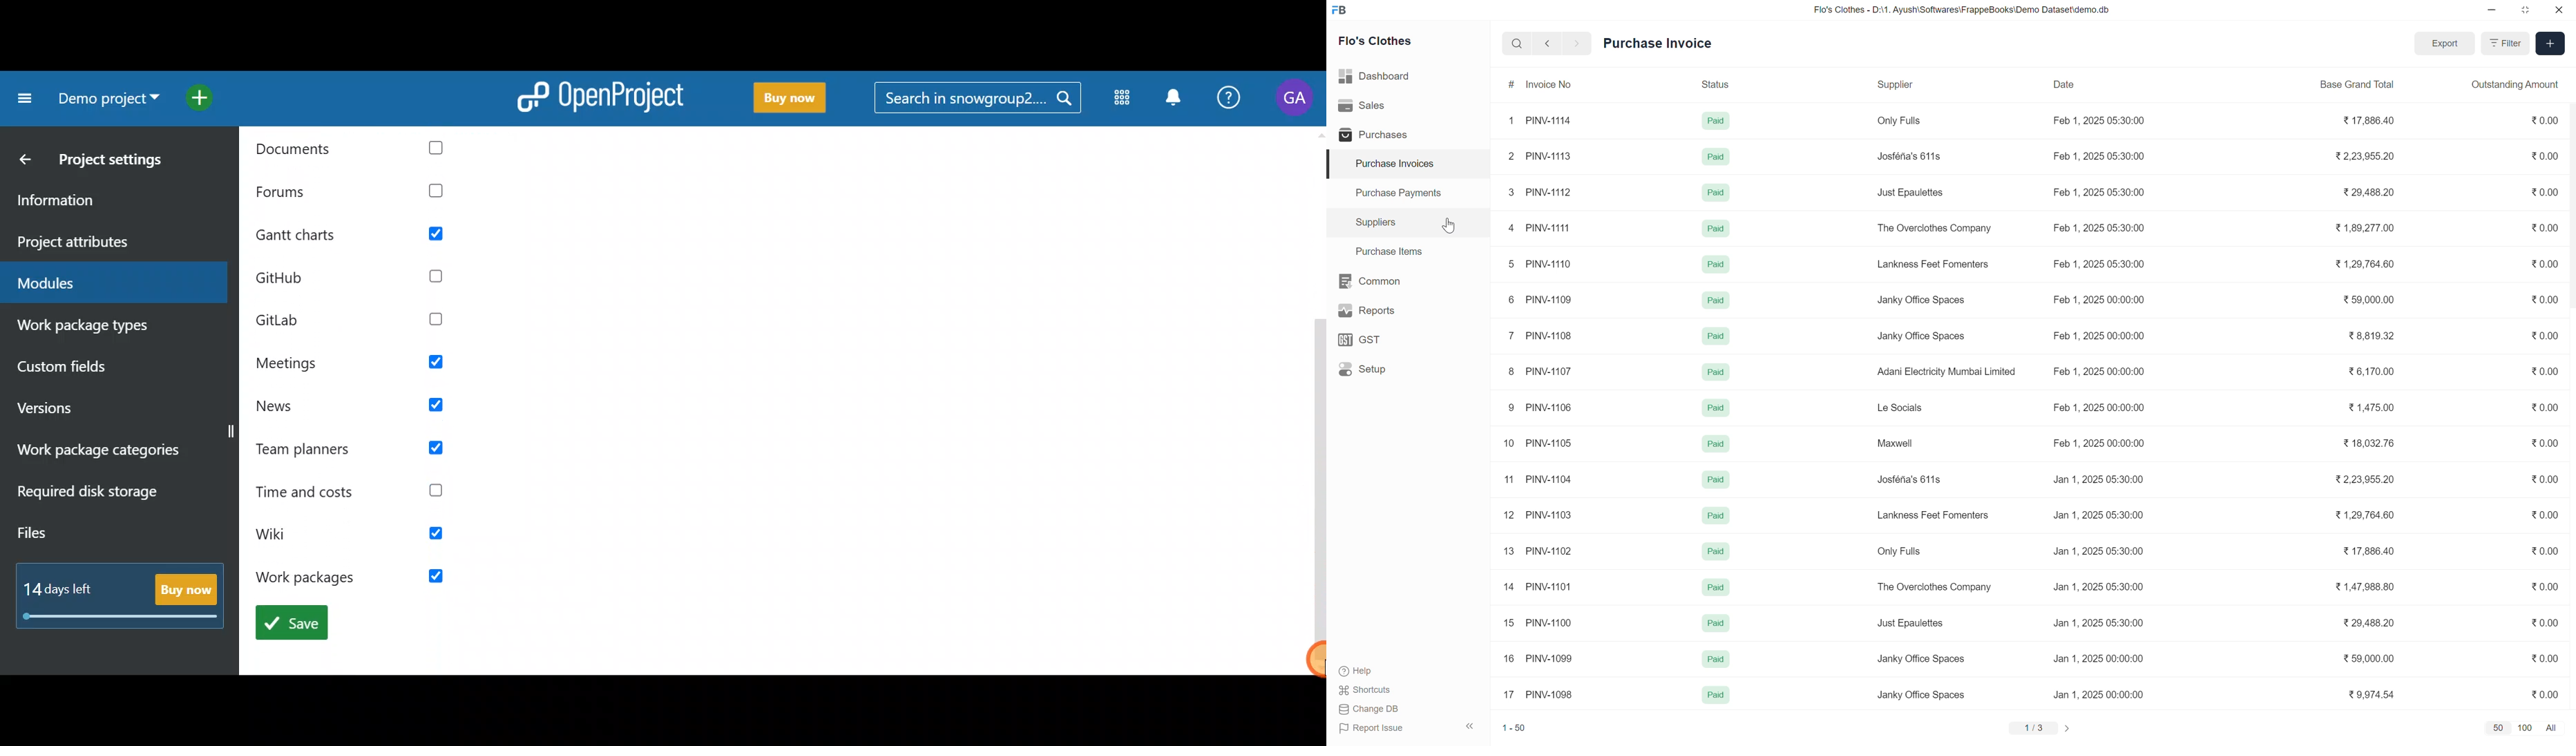  I want to click on Purchases, so click(1374, 134).